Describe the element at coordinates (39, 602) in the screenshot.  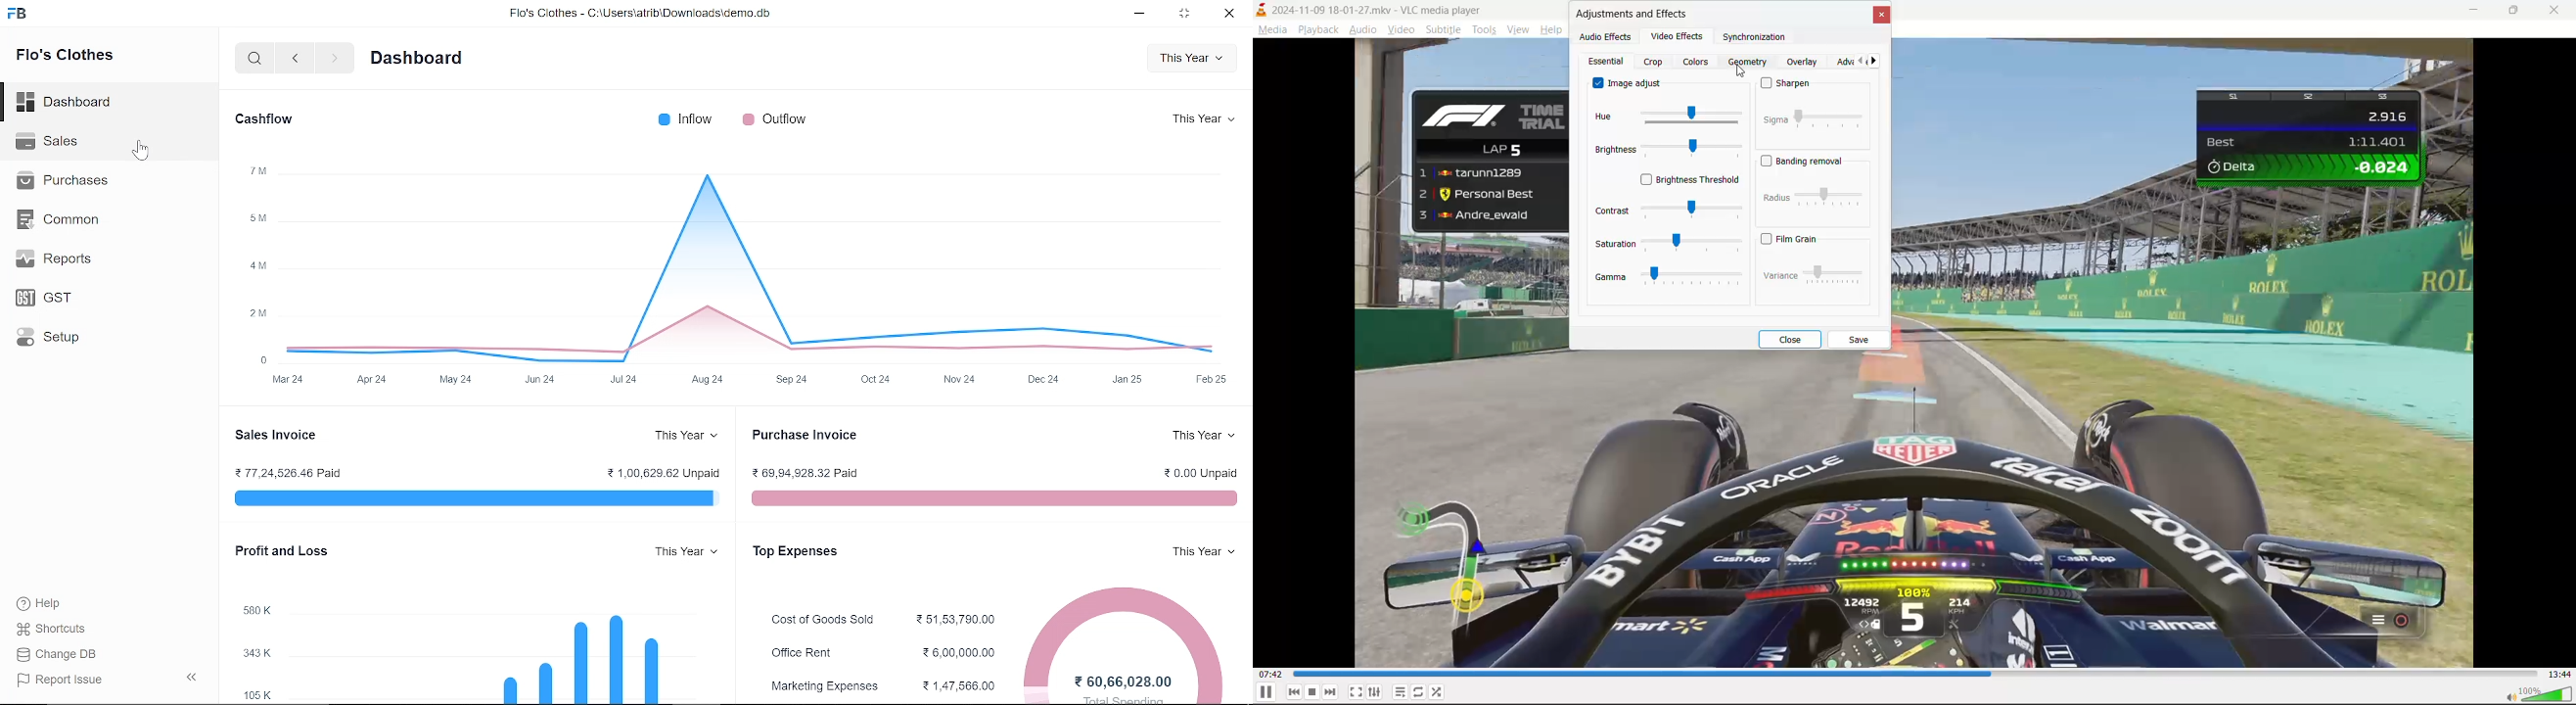
I see ` Help` at that location.